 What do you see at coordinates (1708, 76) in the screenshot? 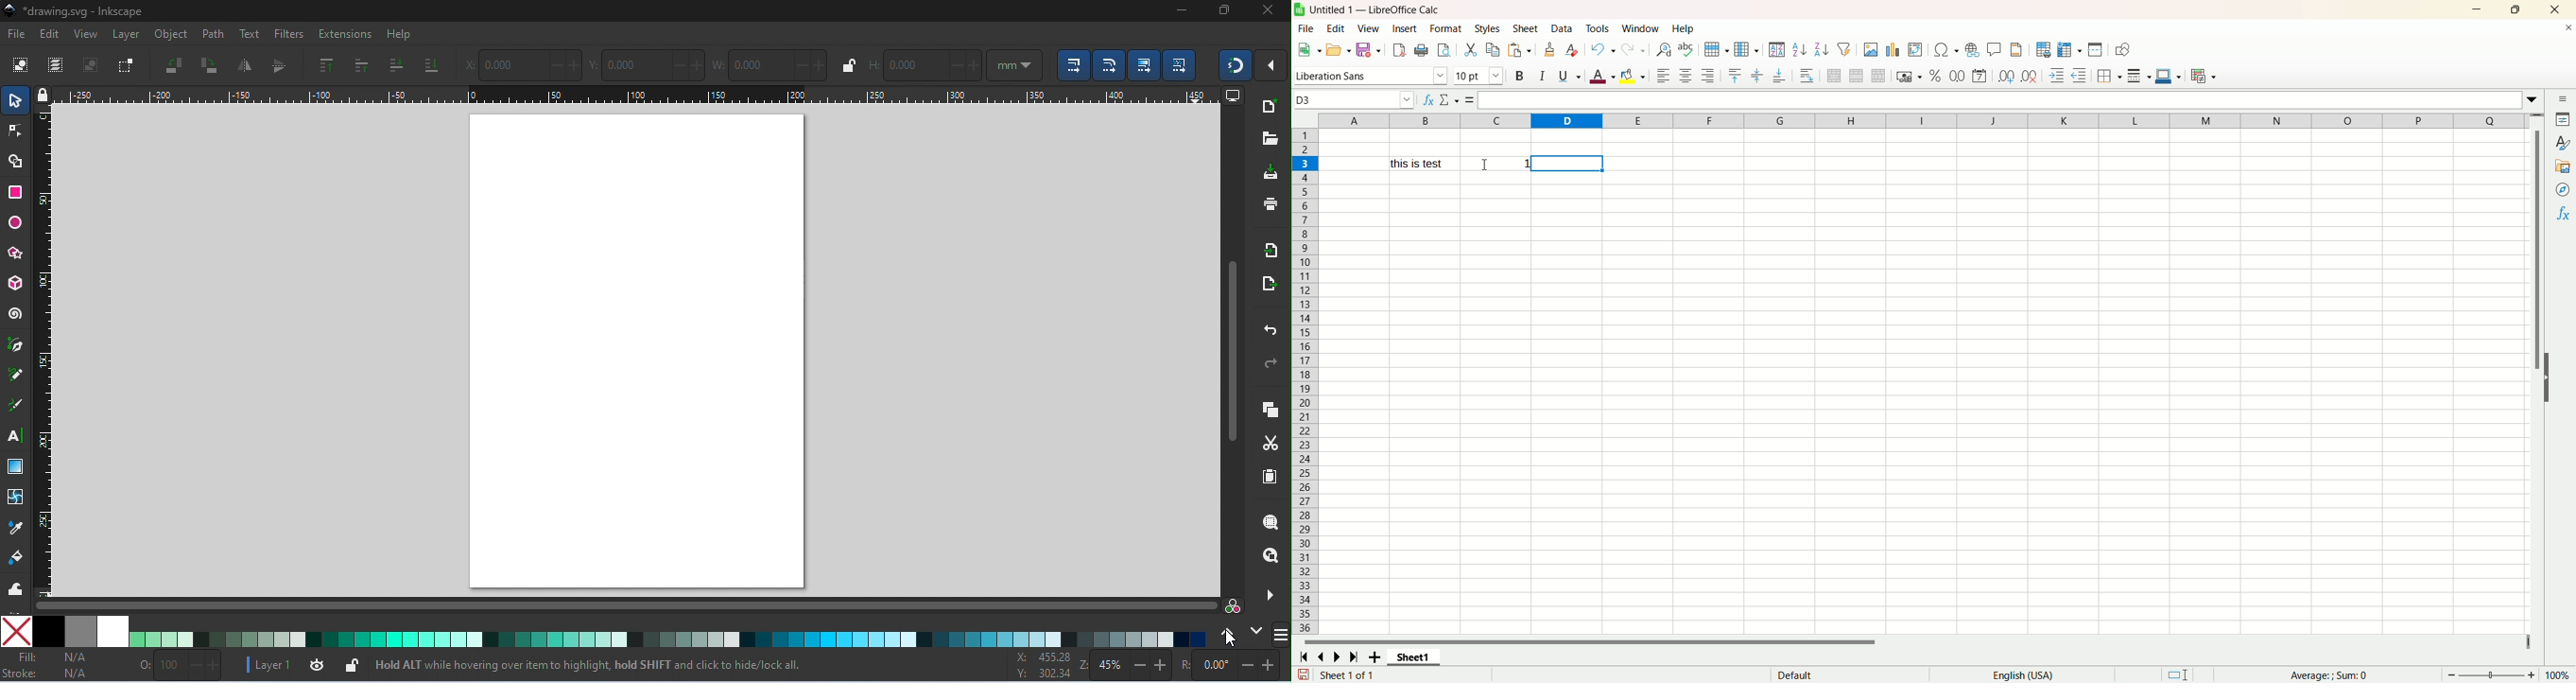
I see `align right` at bounding box center [1708, 76].